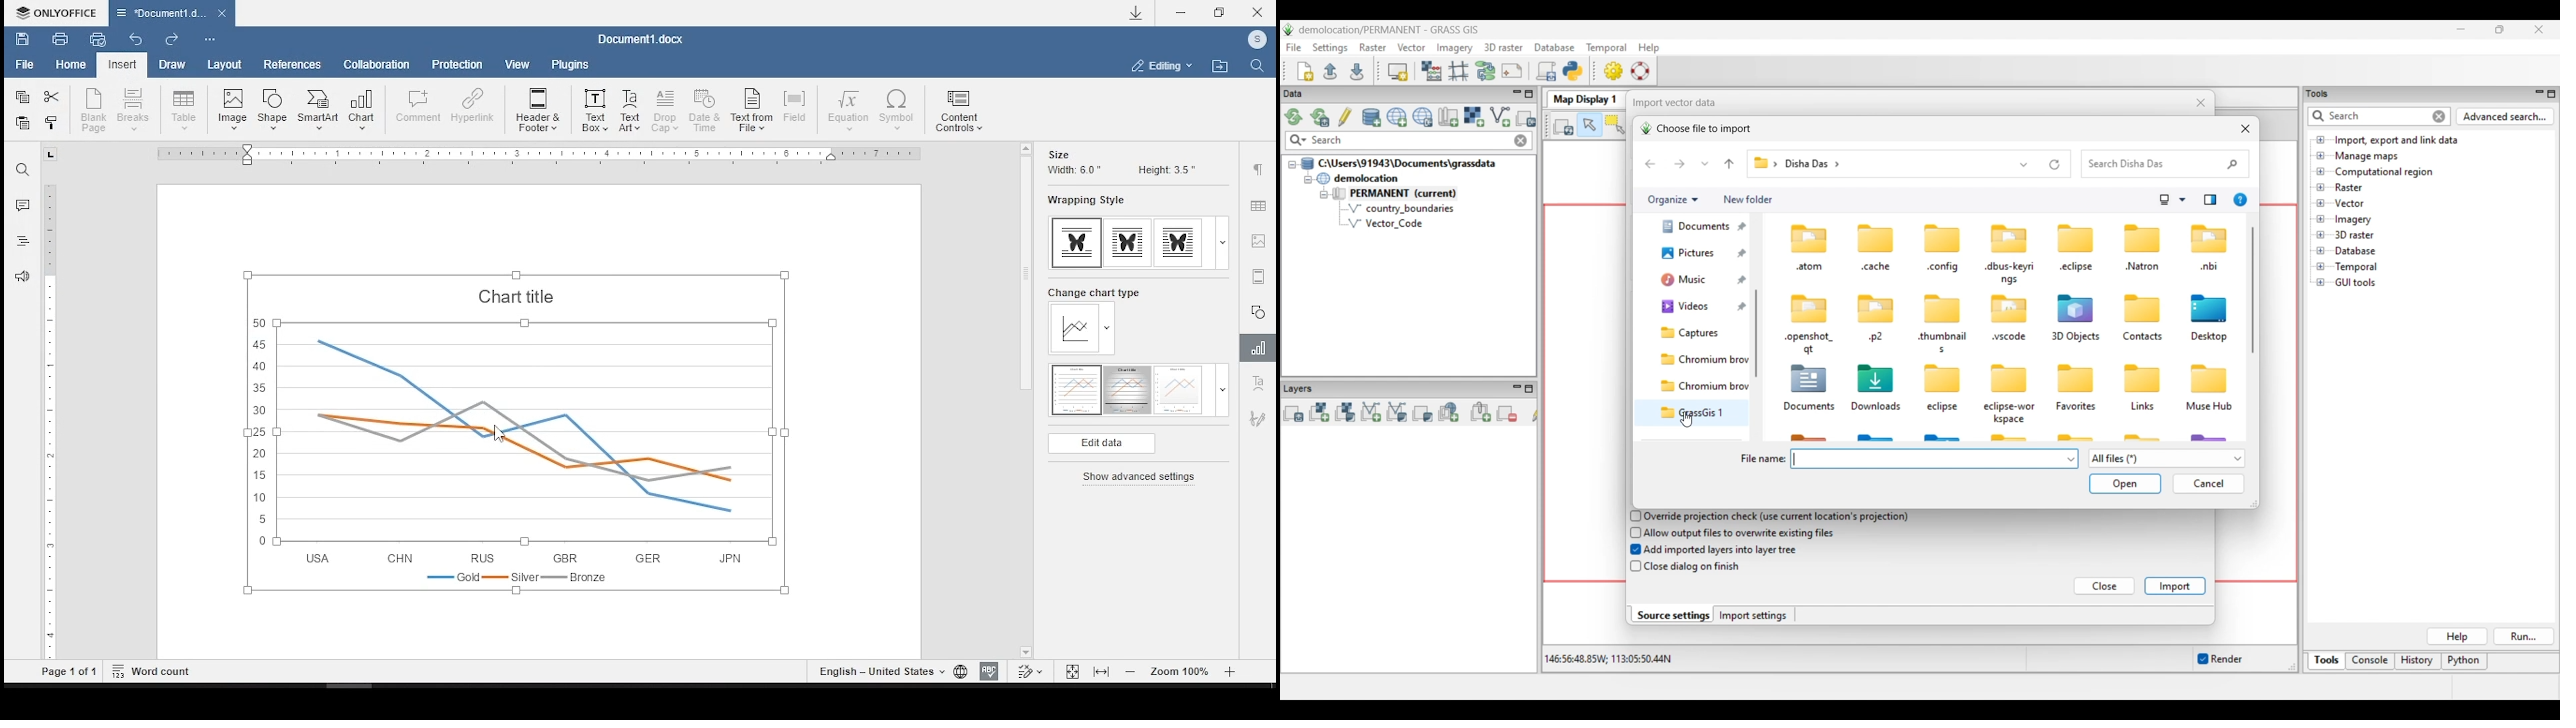  Describe the element at coordinates (639, 40) in the screenshot. I see `Document3.docx` at that location.